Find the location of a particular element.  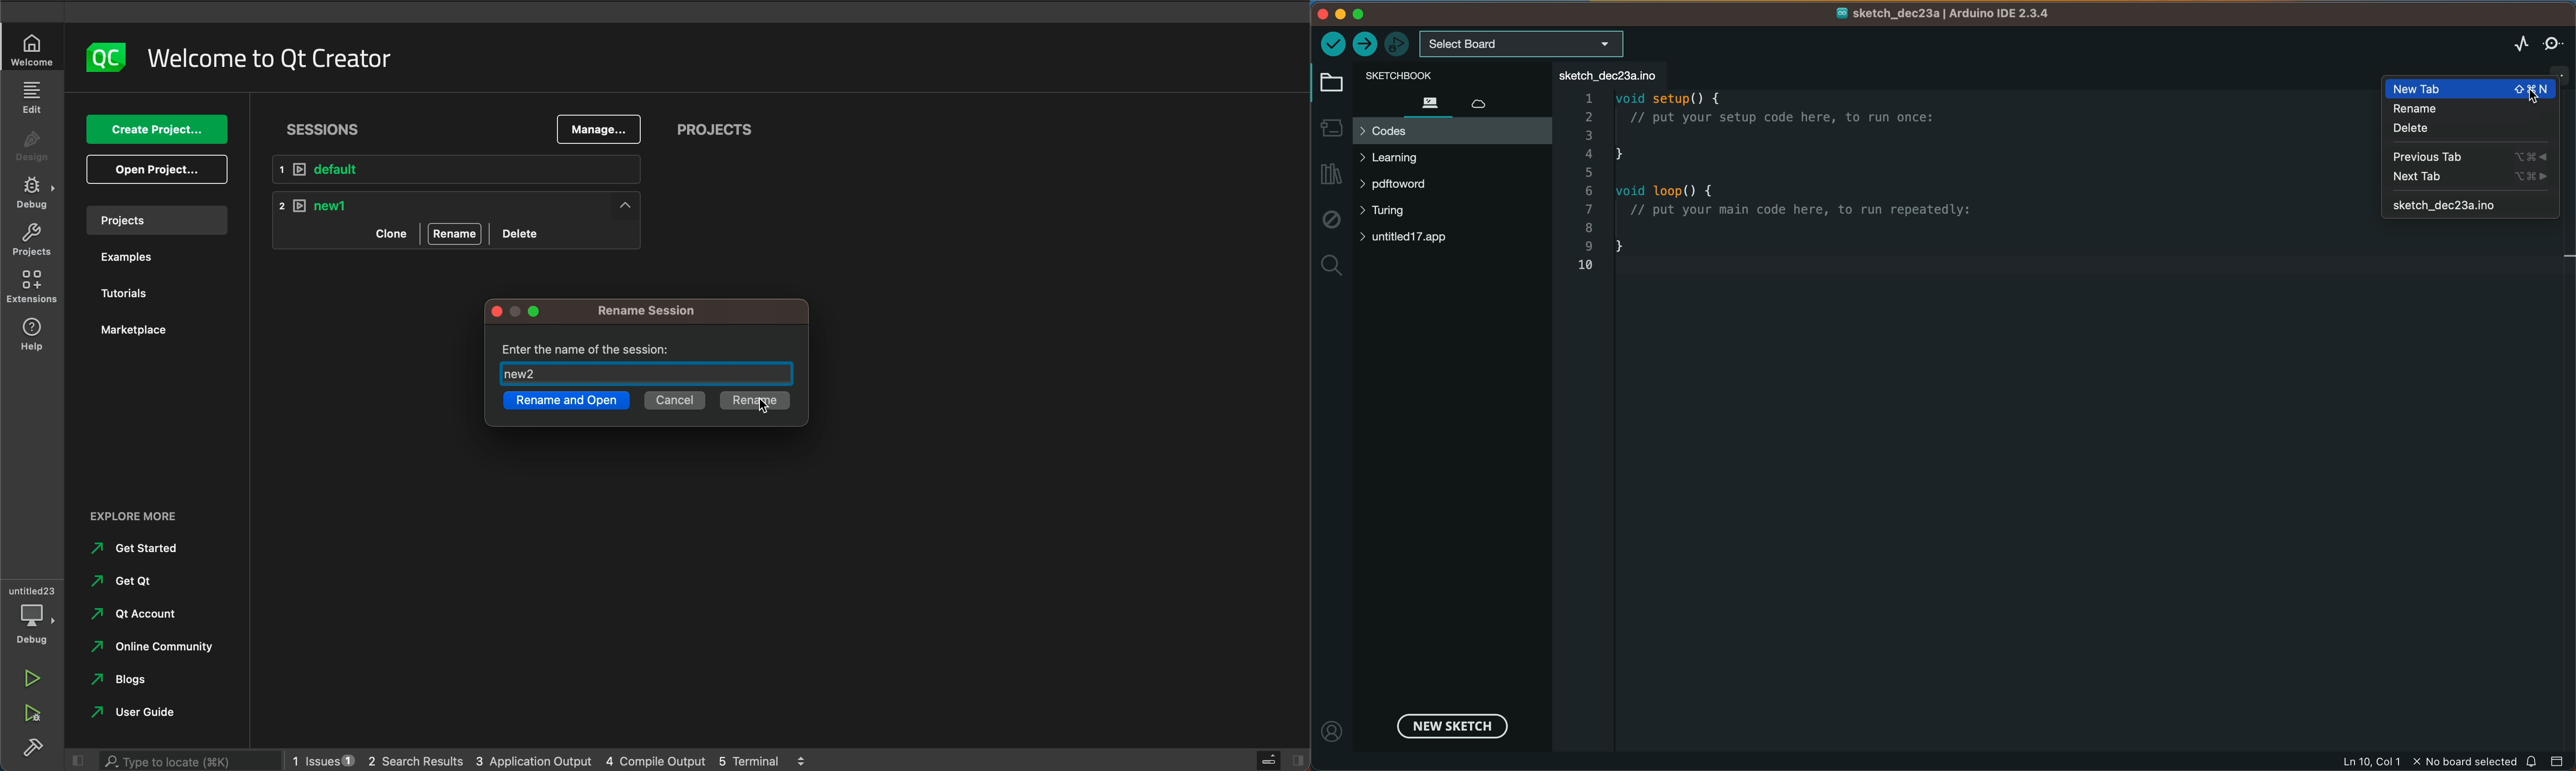

close slidebar is located at coordinates (76, 761).